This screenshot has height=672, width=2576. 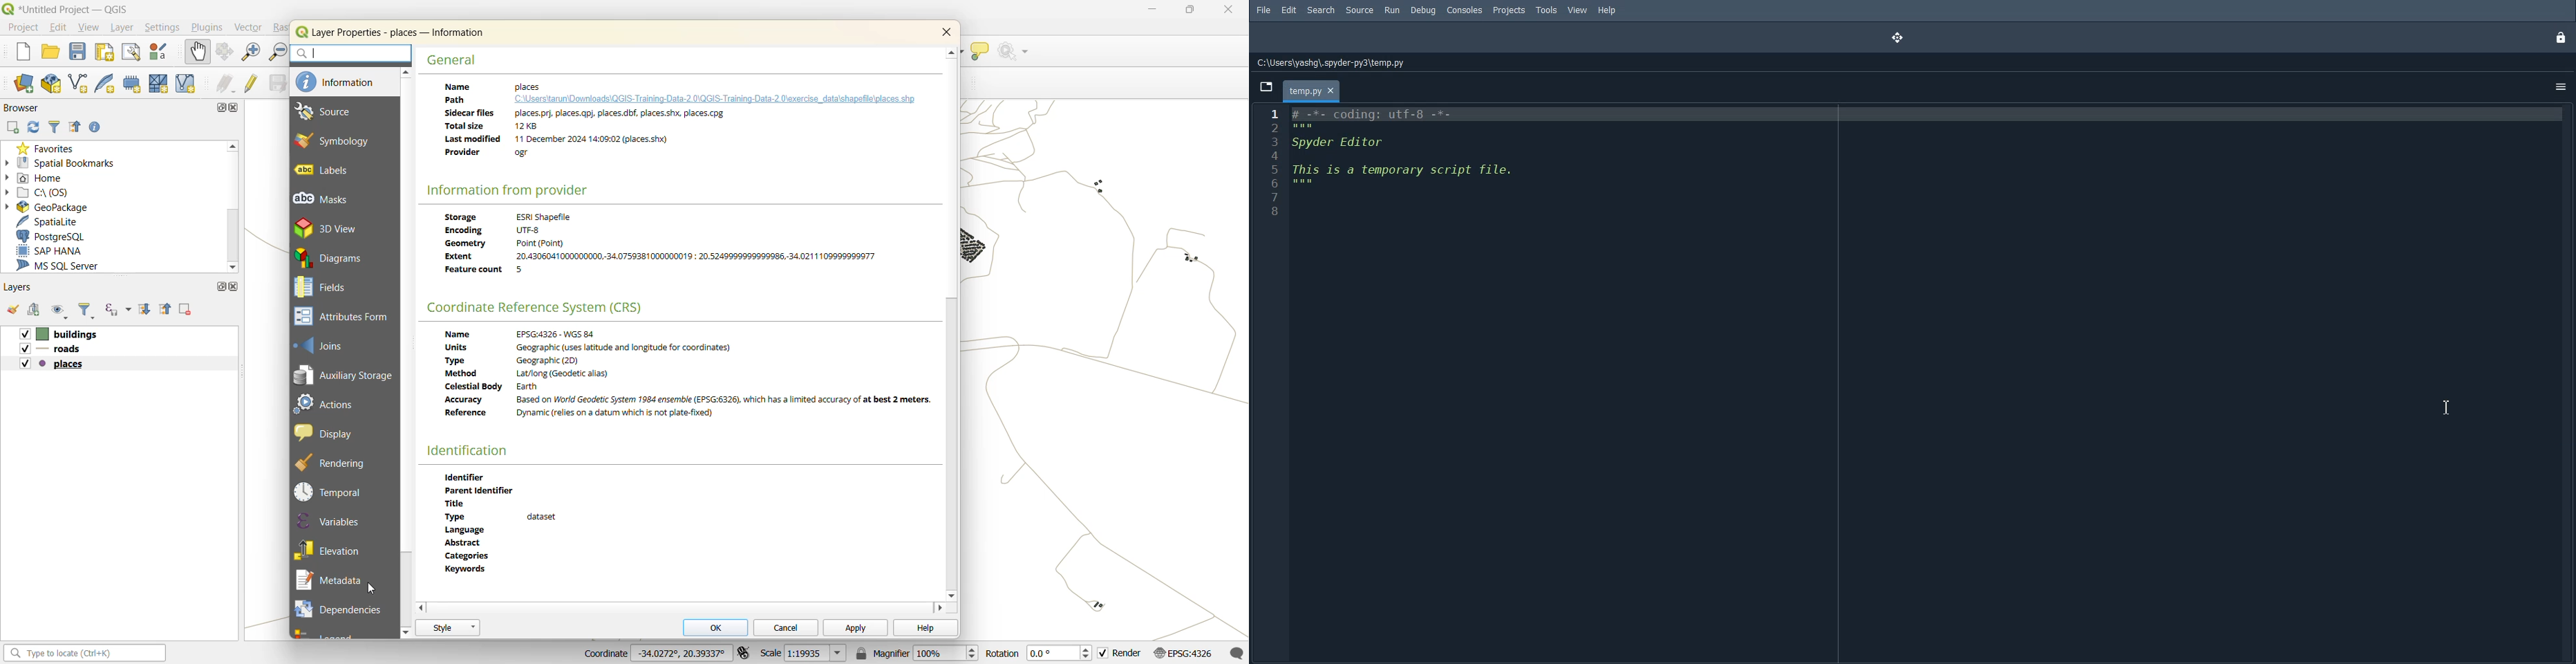 What do you see at coordinates (330, 288) in the screenshot?
I see `fields` at bounding box center [330, 288].